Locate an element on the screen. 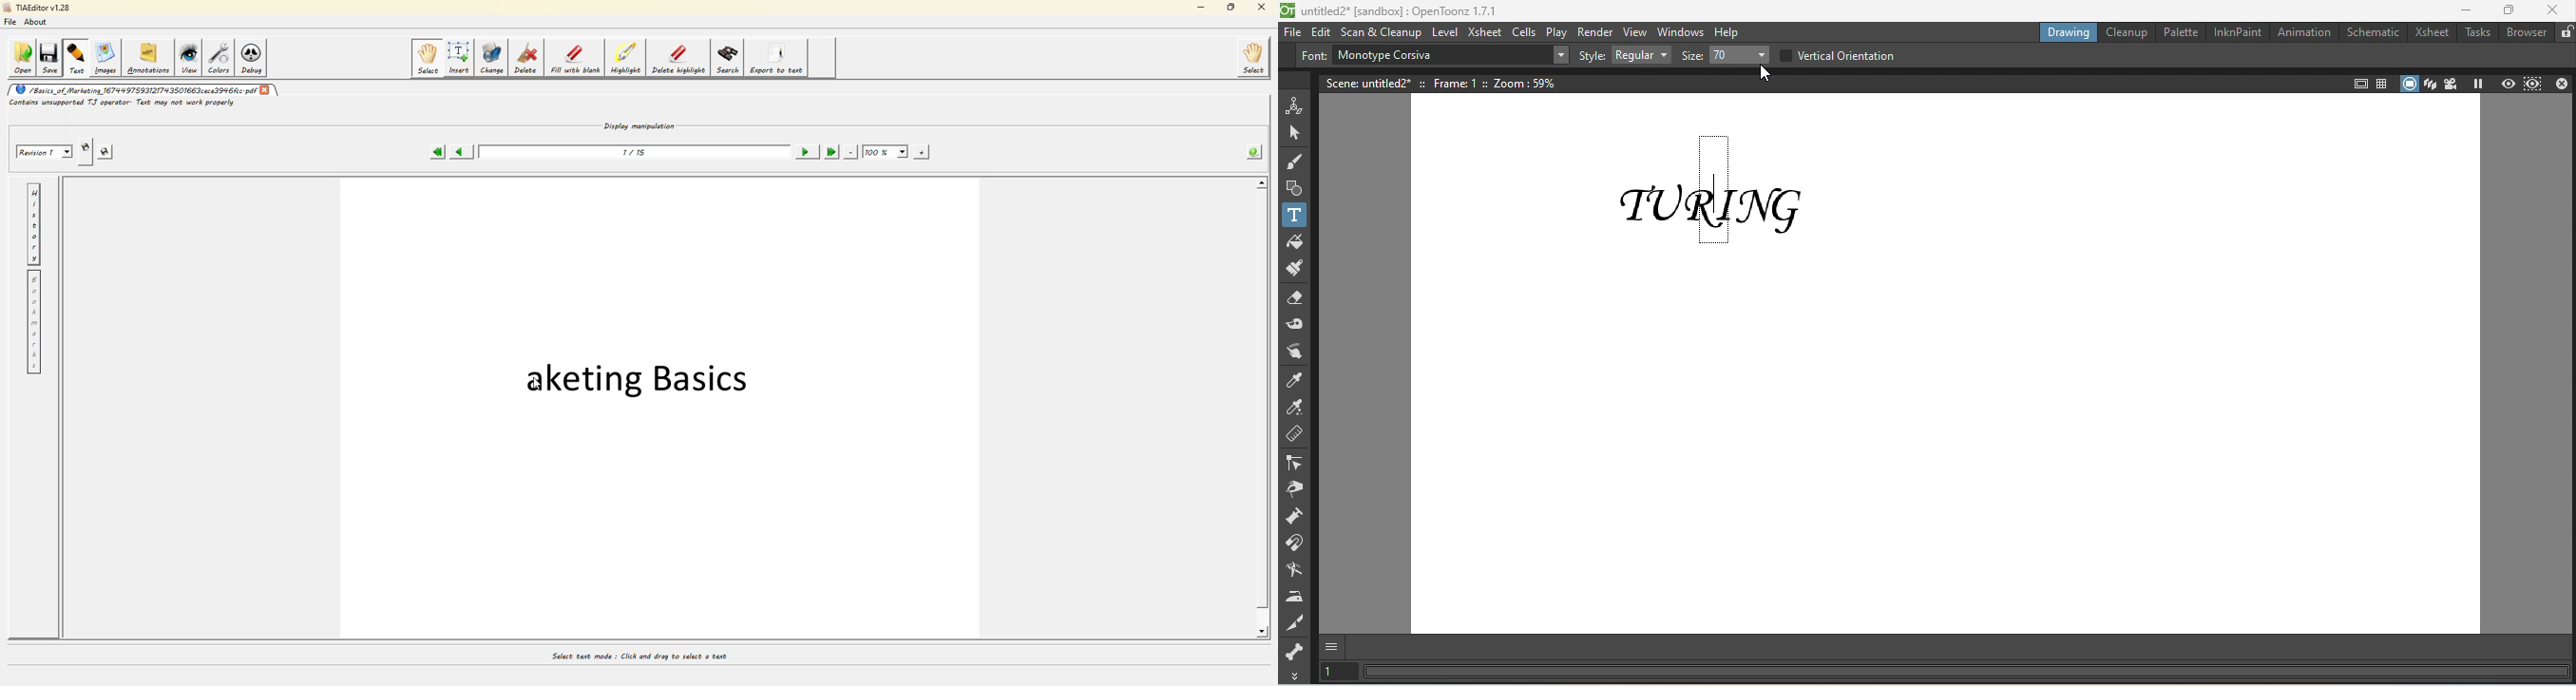  Windows is located at coordinates (1681, 33).